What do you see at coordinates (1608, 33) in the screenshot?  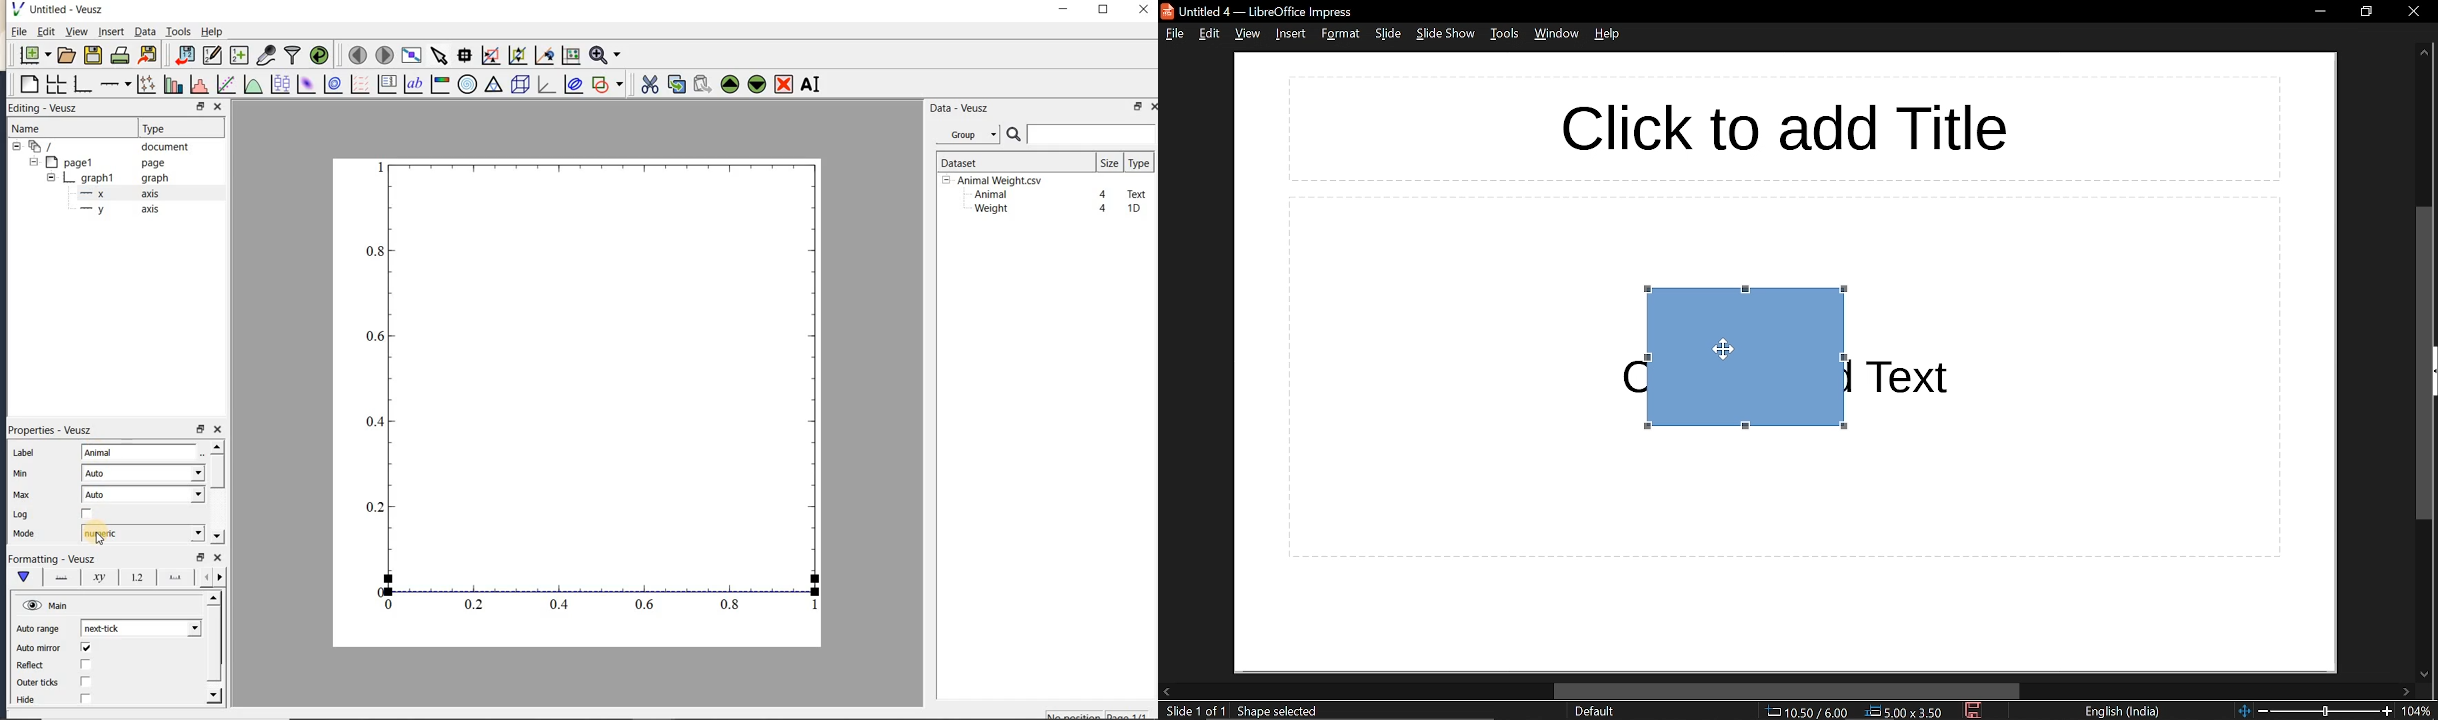 I see `help` at bounding box center [1608, 33].